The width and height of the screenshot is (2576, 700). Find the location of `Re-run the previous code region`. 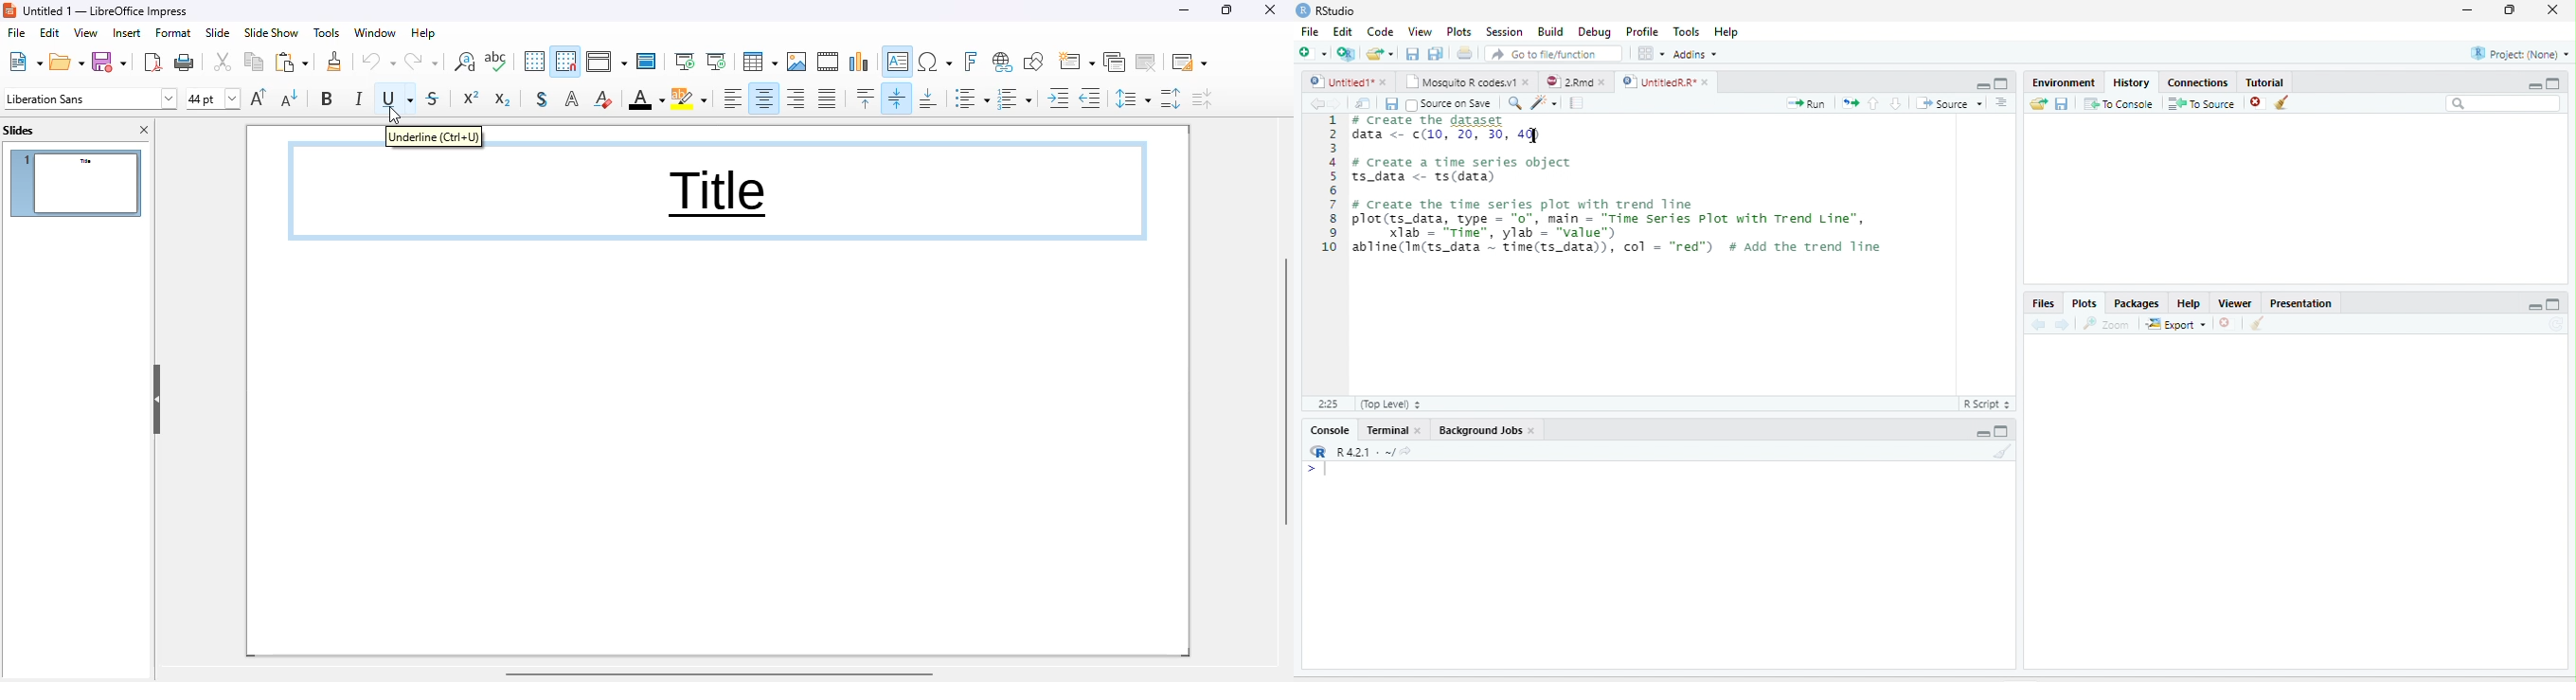

Re-run the previous code region is located at coordinates (1850, 103).